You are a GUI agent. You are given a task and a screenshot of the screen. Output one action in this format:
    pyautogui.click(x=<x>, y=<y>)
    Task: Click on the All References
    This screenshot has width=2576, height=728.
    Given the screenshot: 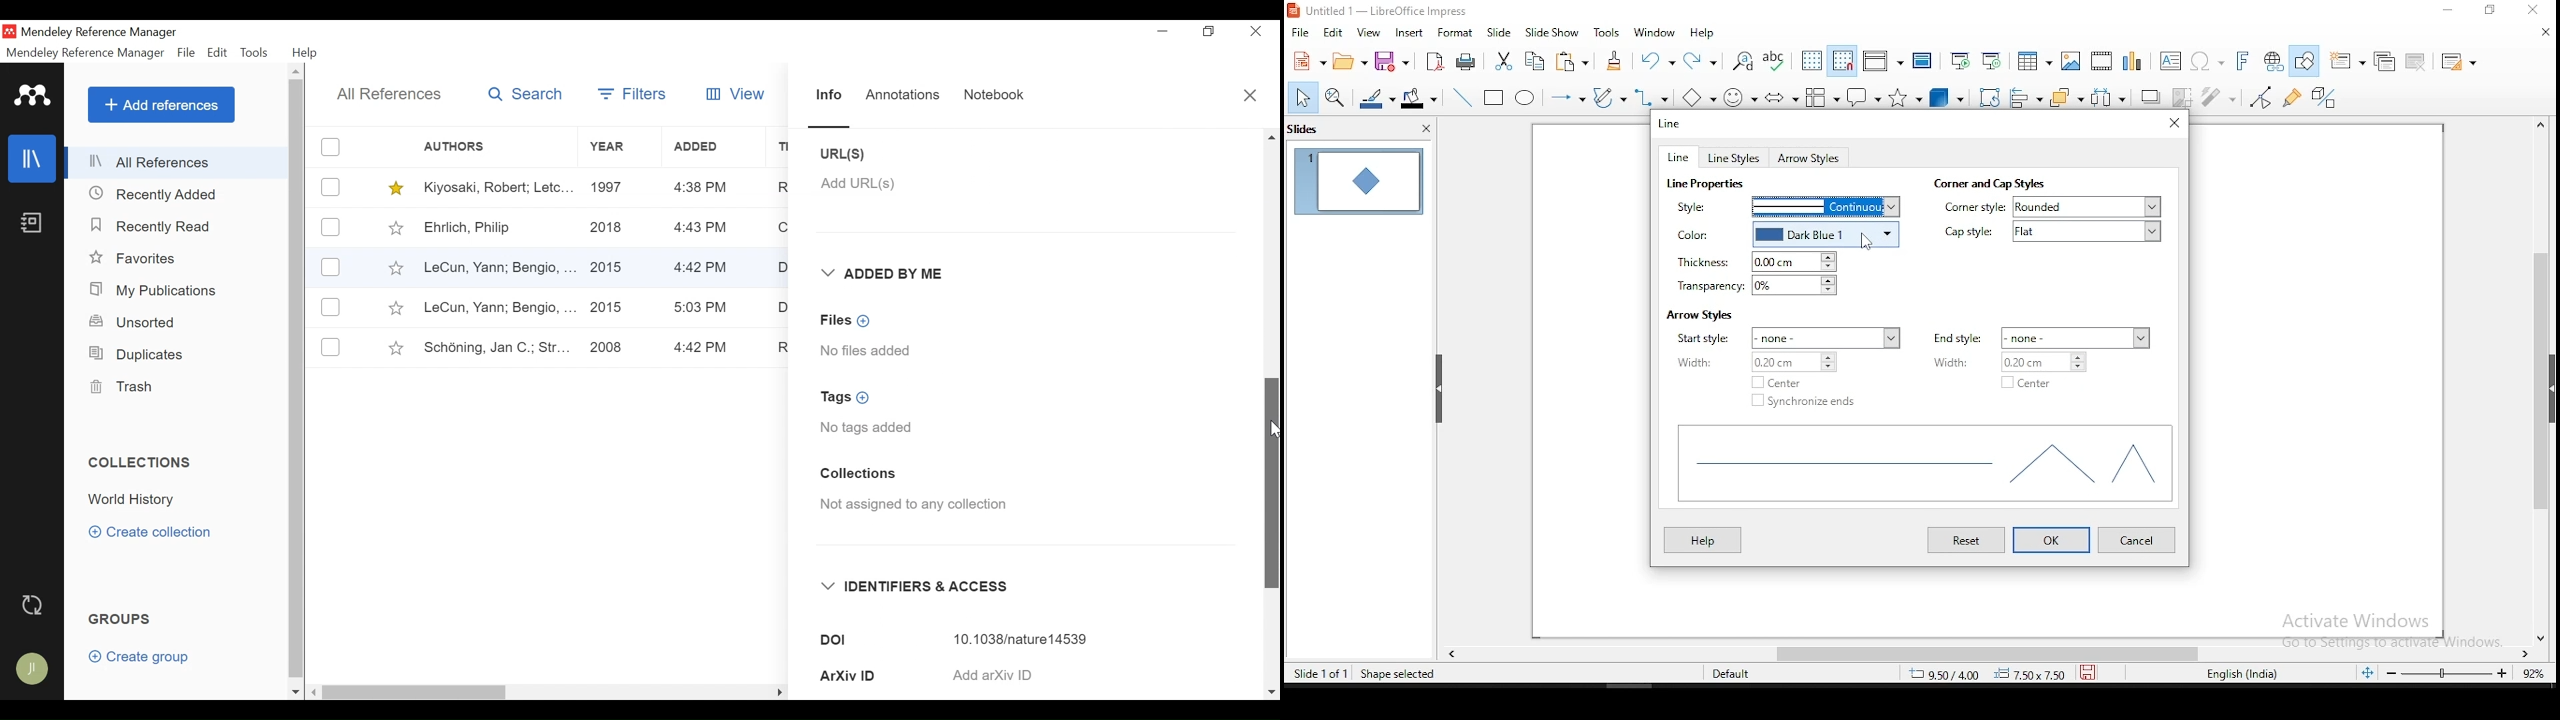 What is the action you would take?
    pyautogui.click(x=178, y=162)
    